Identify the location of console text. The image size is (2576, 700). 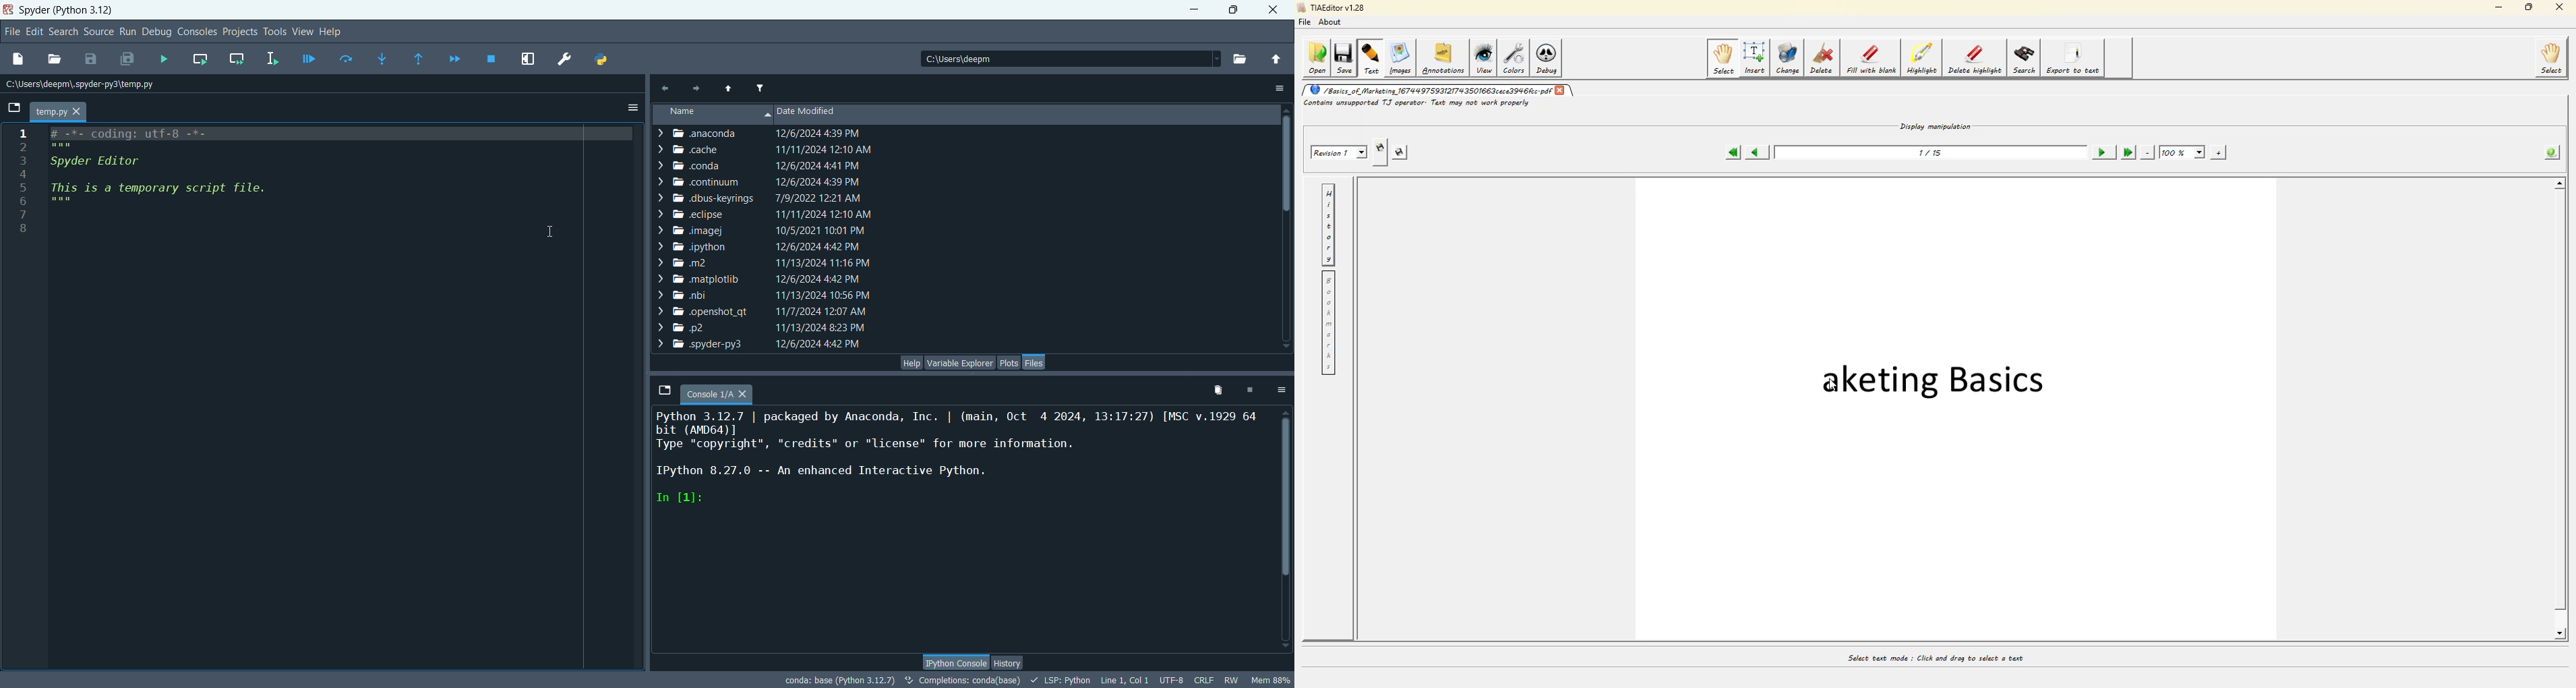
(956, 459).